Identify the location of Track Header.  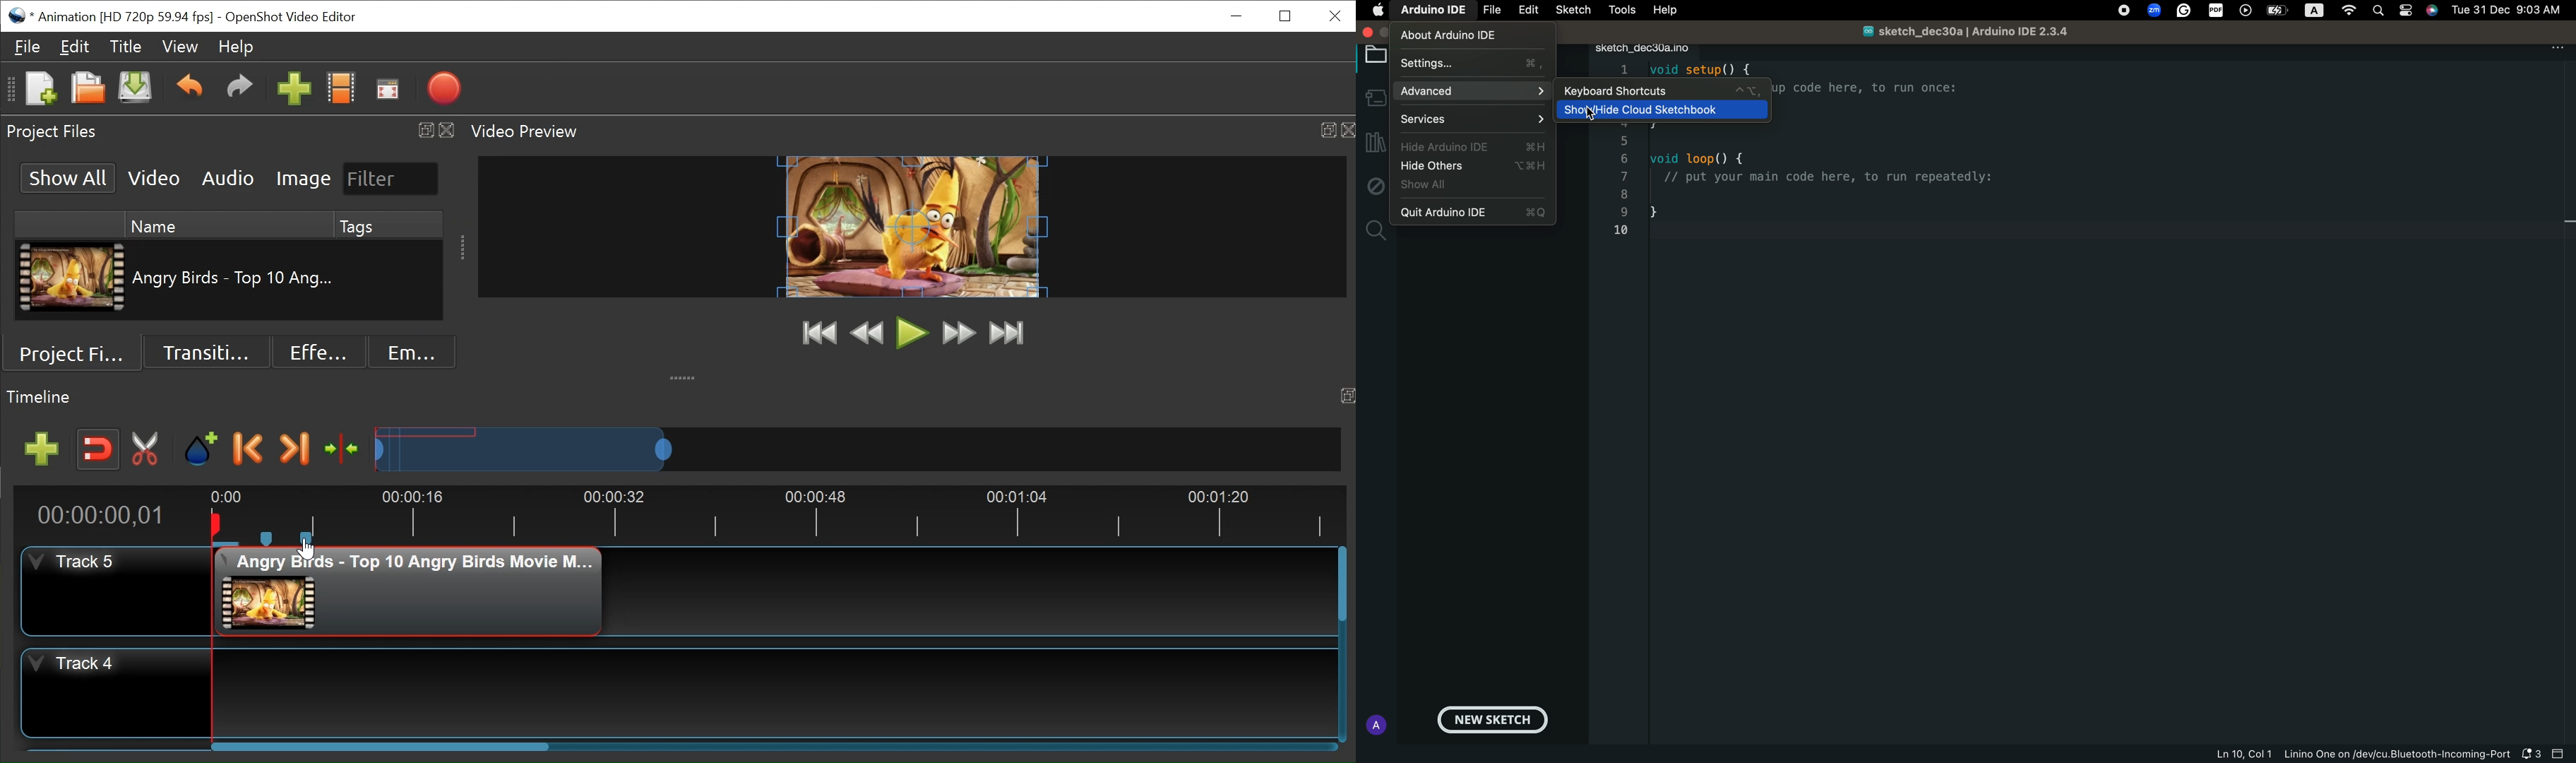
(117, 590).